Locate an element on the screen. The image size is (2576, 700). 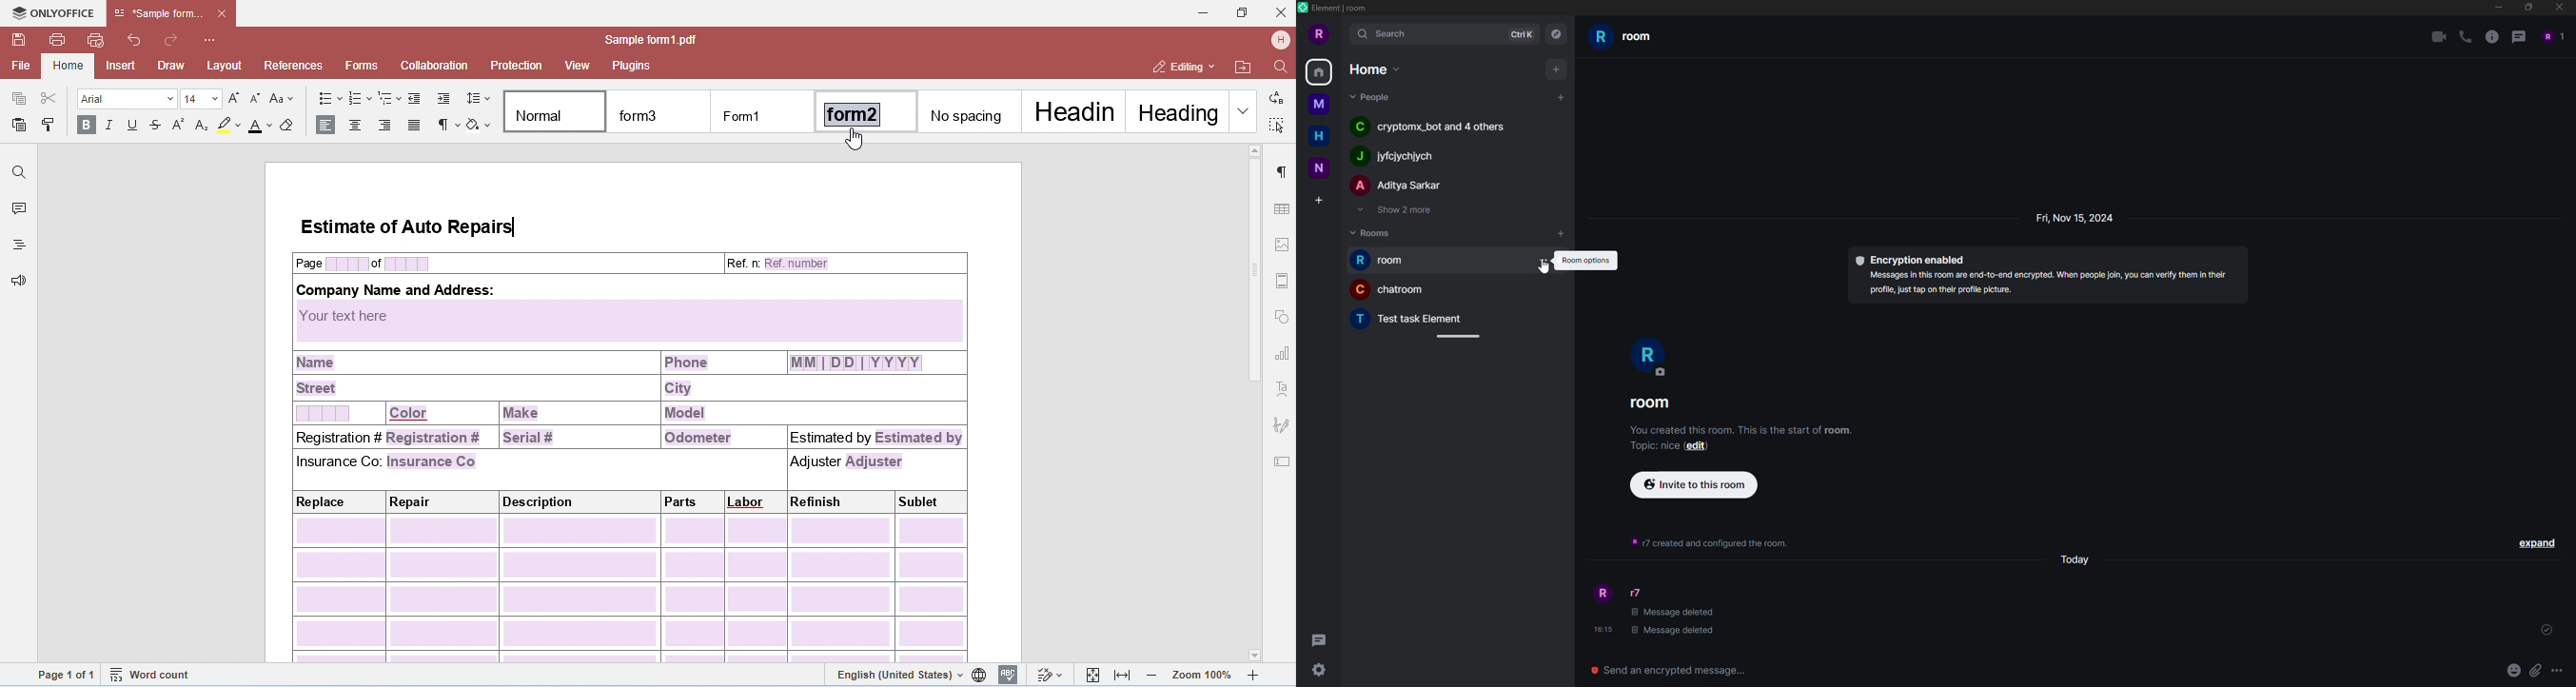
r7 is located at coordinates (1635, 592).